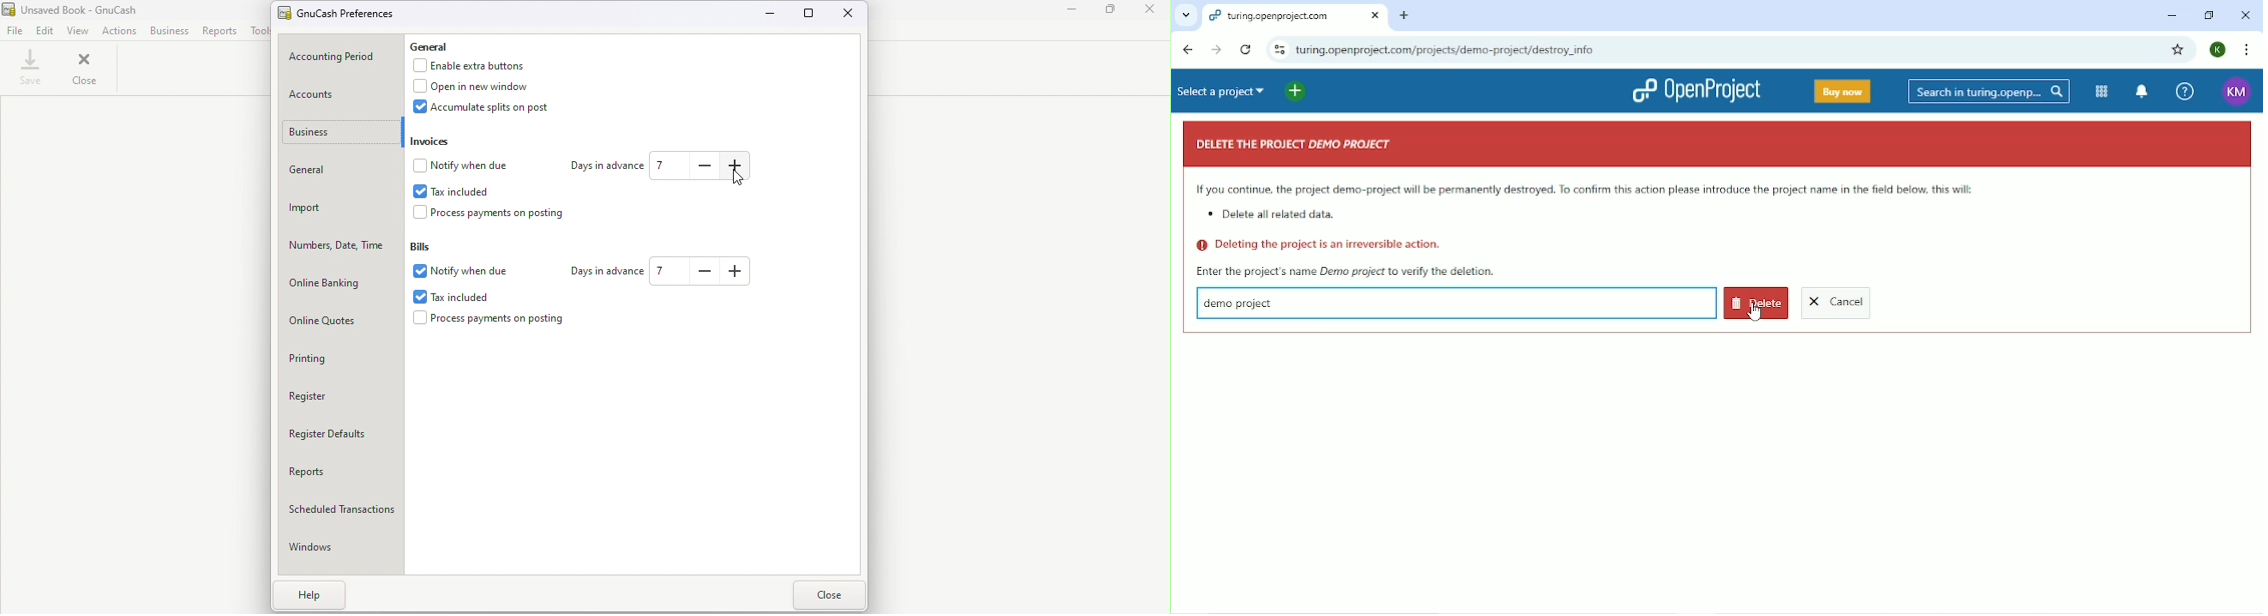 The image size is (2268, 616). I want to click on Reload this page, so click(1245, 49).